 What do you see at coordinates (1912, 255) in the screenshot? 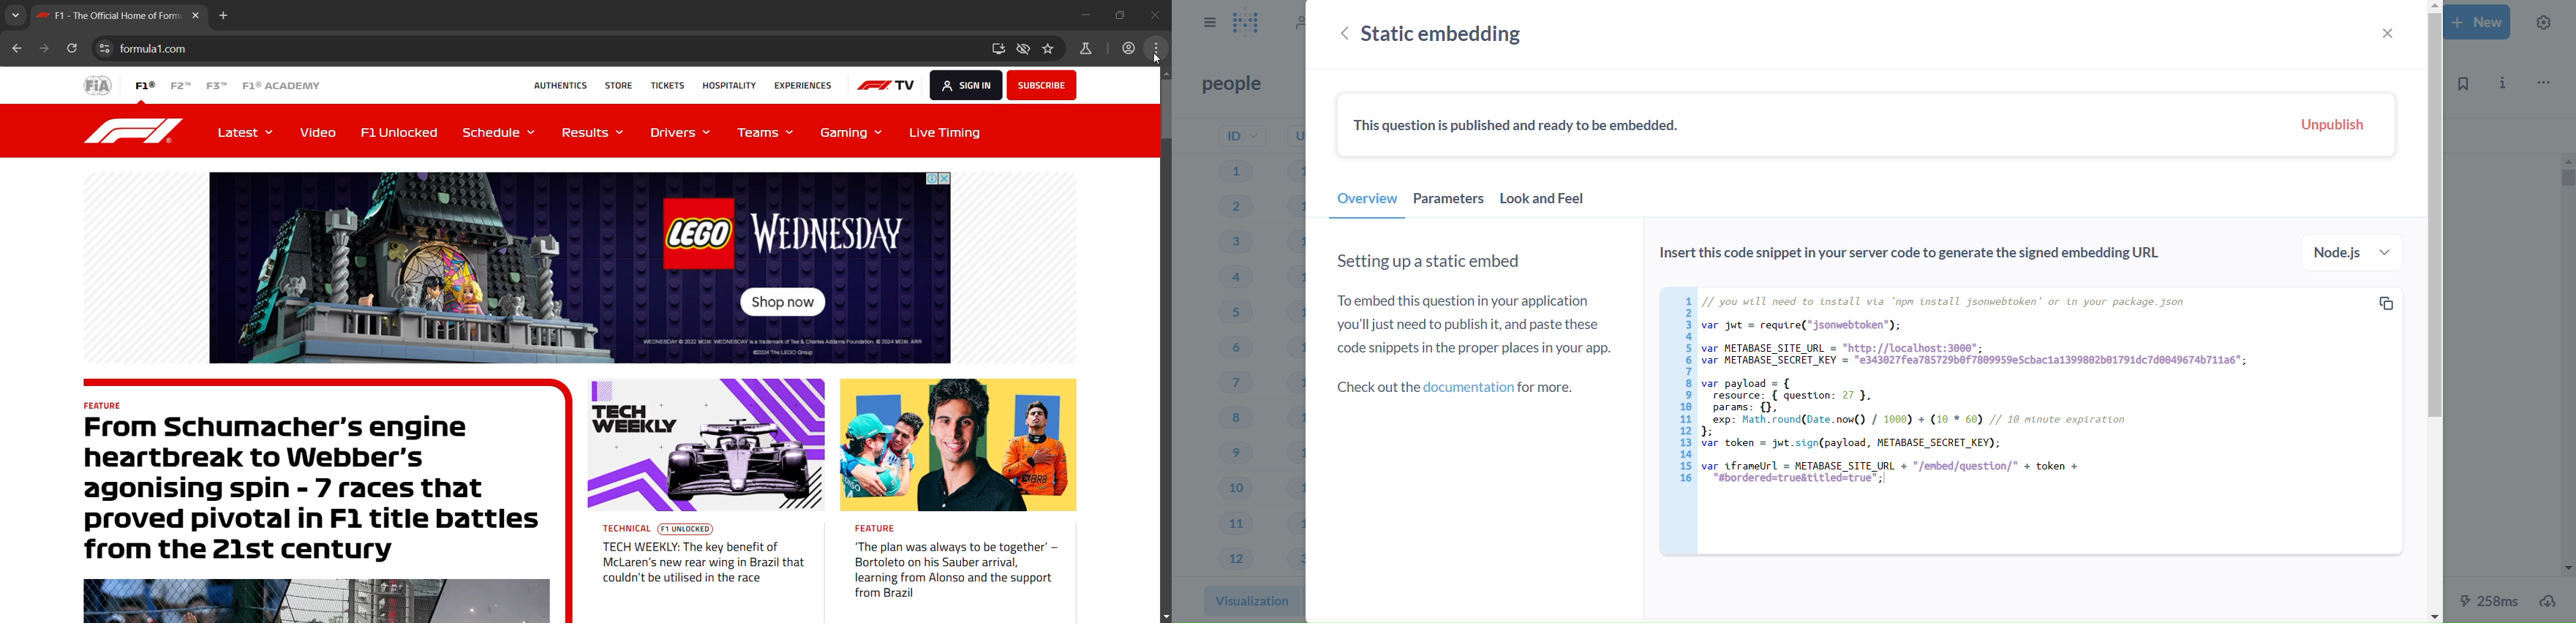
I see `insert this code snippet in your server code to generate the signed embedding url.` at bounding box center [1912, 255].